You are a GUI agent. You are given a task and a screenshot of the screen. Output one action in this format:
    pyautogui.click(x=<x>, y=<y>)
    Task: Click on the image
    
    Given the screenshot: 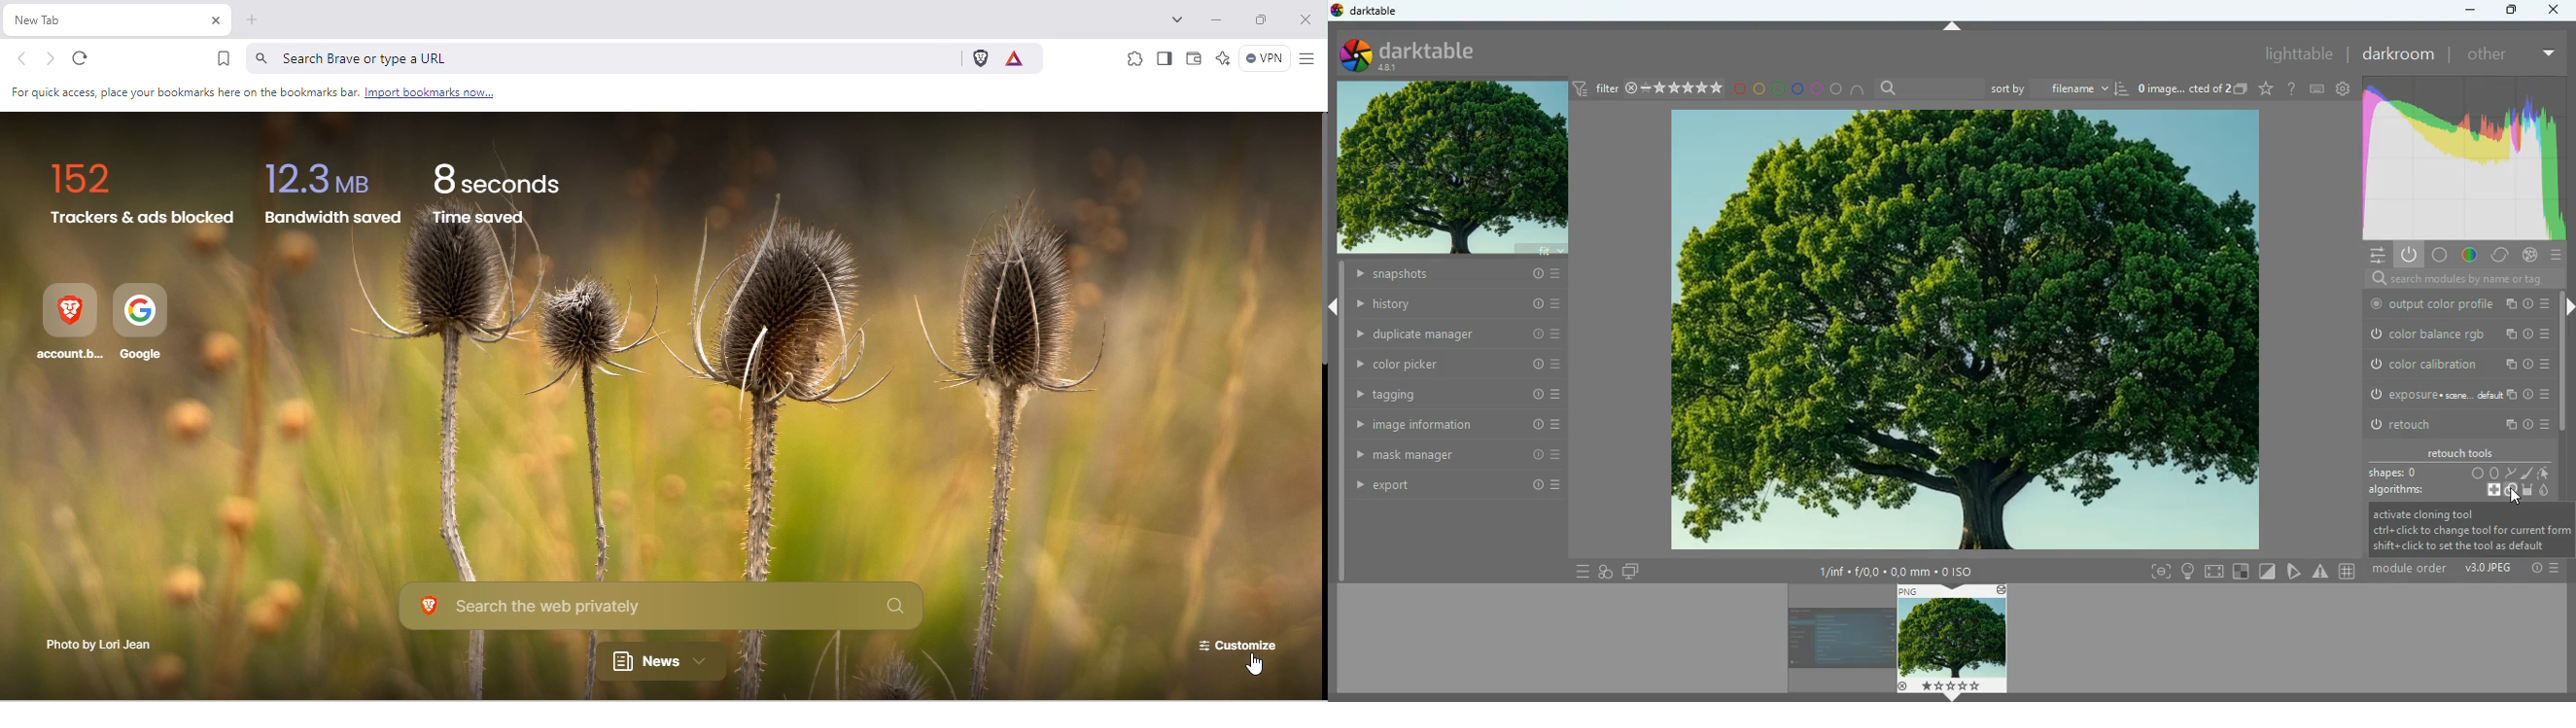 What is the action you would take?
    pyautogui.click(x=1952, y=641)
    